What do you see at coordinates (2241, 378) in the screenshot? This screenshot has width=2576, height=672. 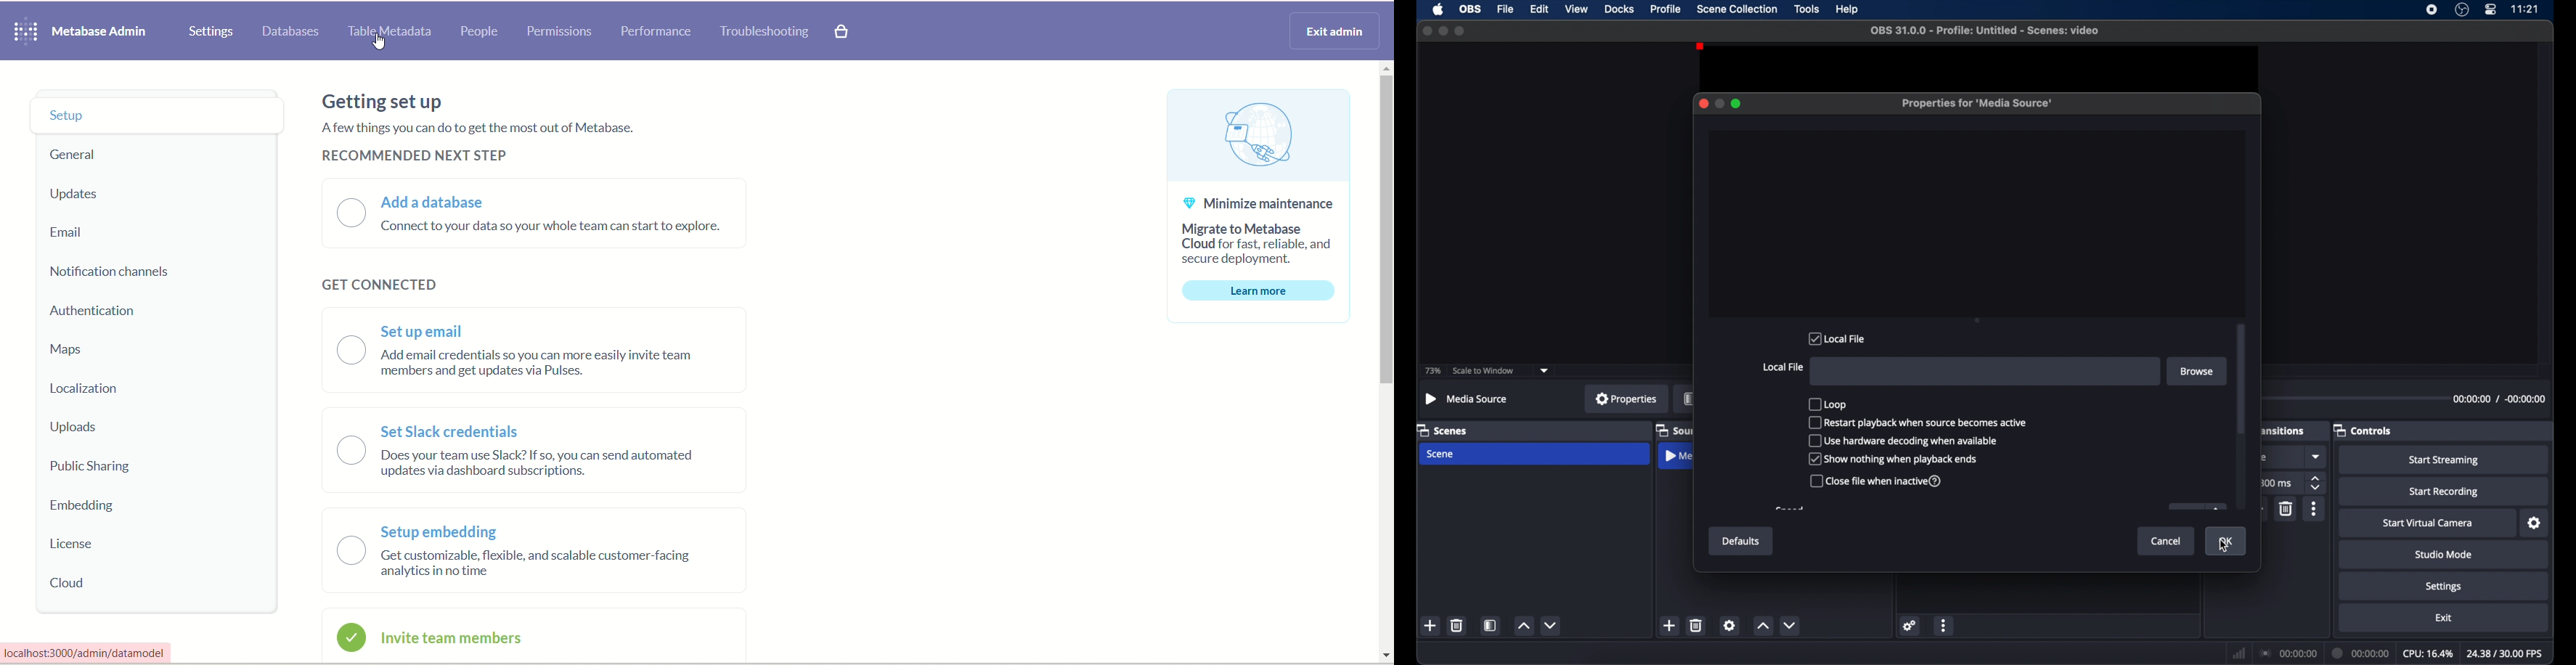 I see `scroll box` at bounding box center [2241, 378].